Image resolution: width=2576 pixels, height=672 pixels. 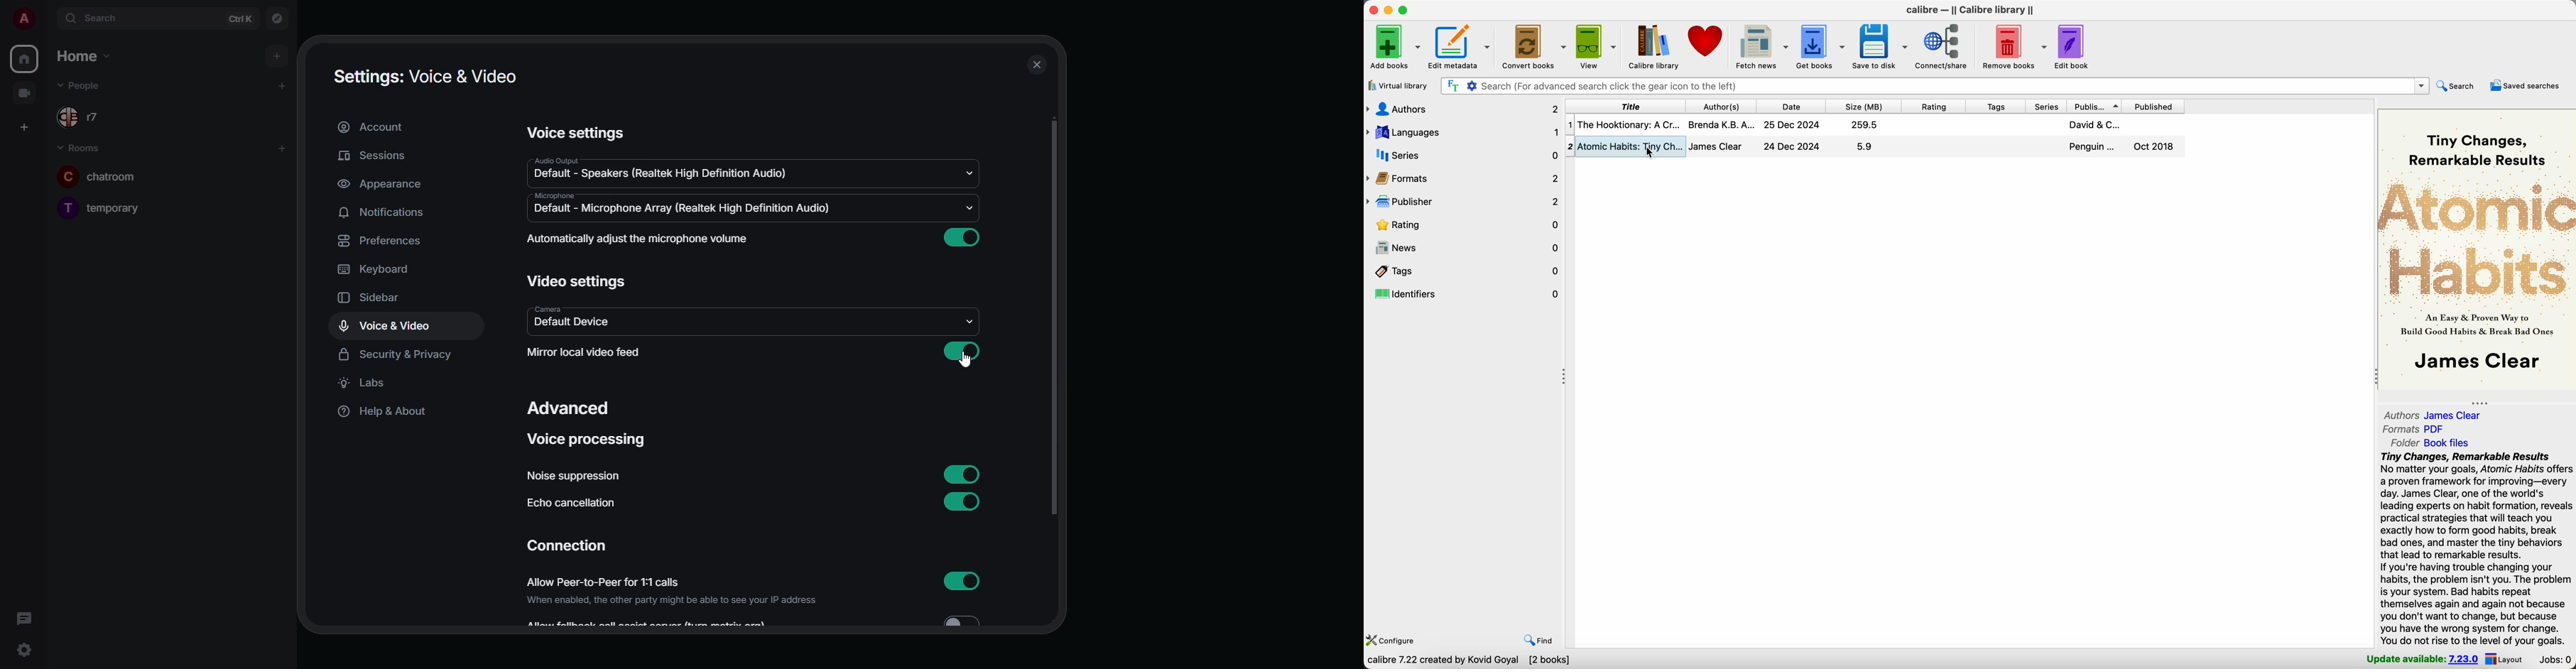 I want to click on drop down, so click(x=970, y=175).